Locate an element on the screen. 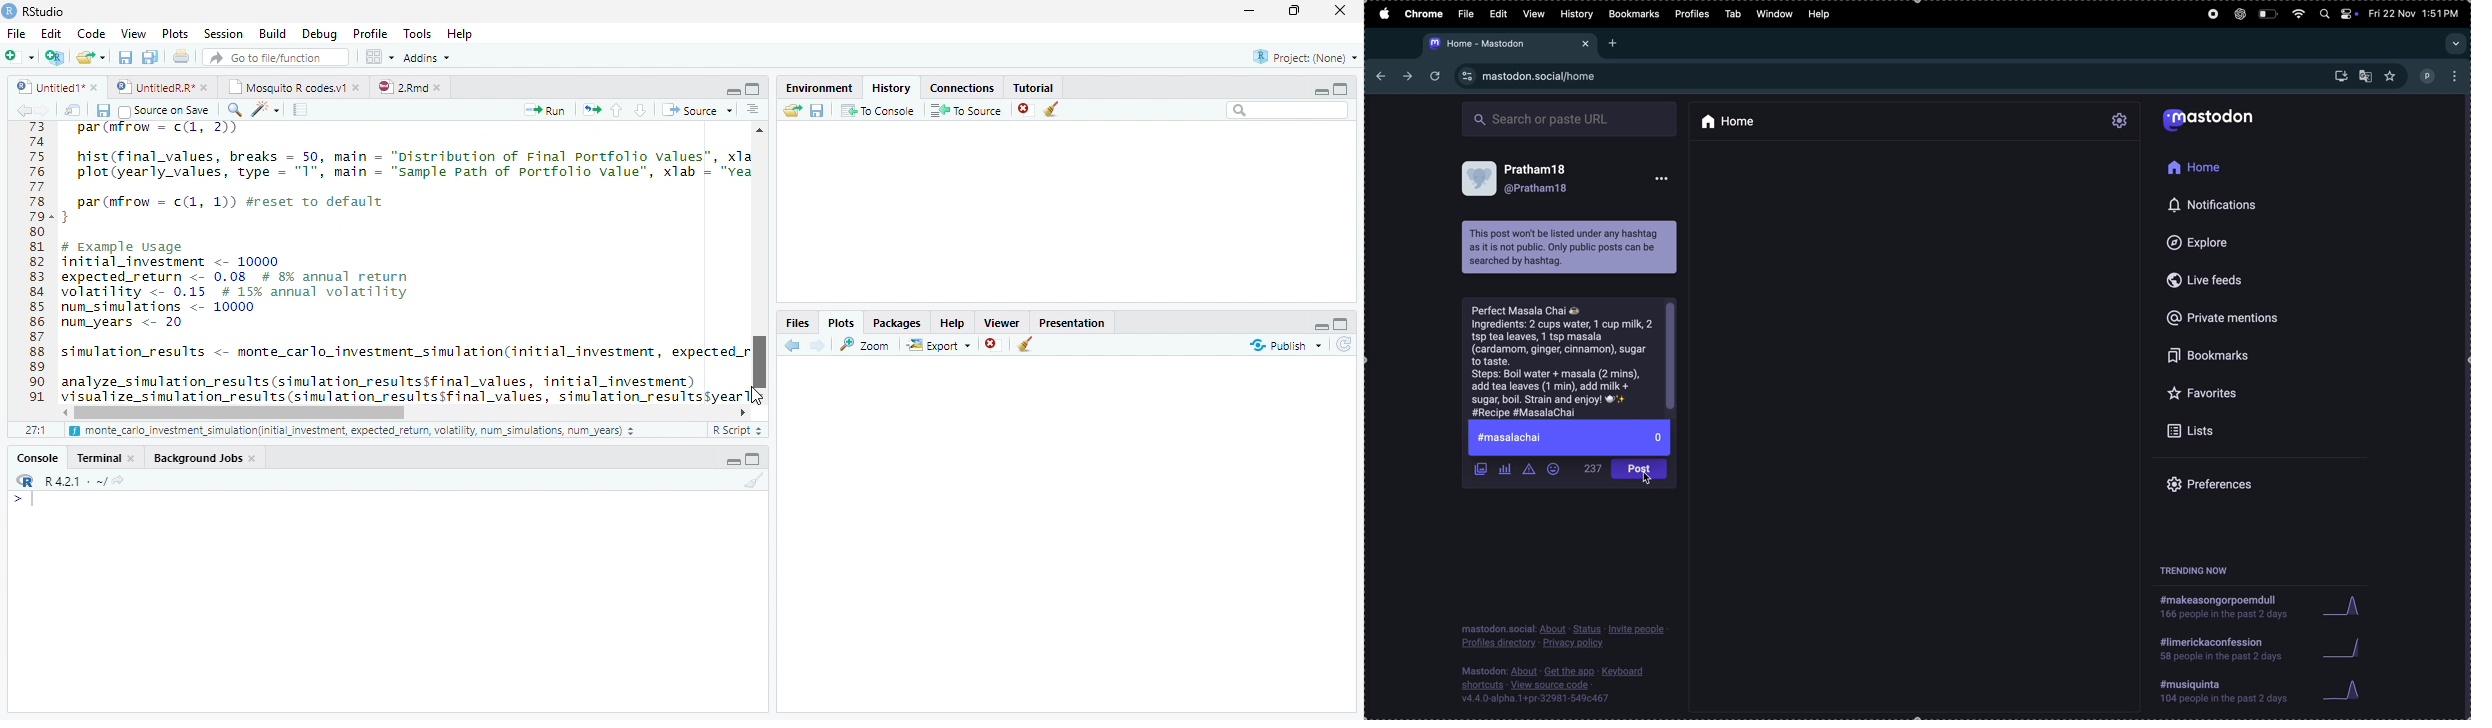 This screenshot has width=2492, height=728. Find and replace is located at coordinates (235, 110).